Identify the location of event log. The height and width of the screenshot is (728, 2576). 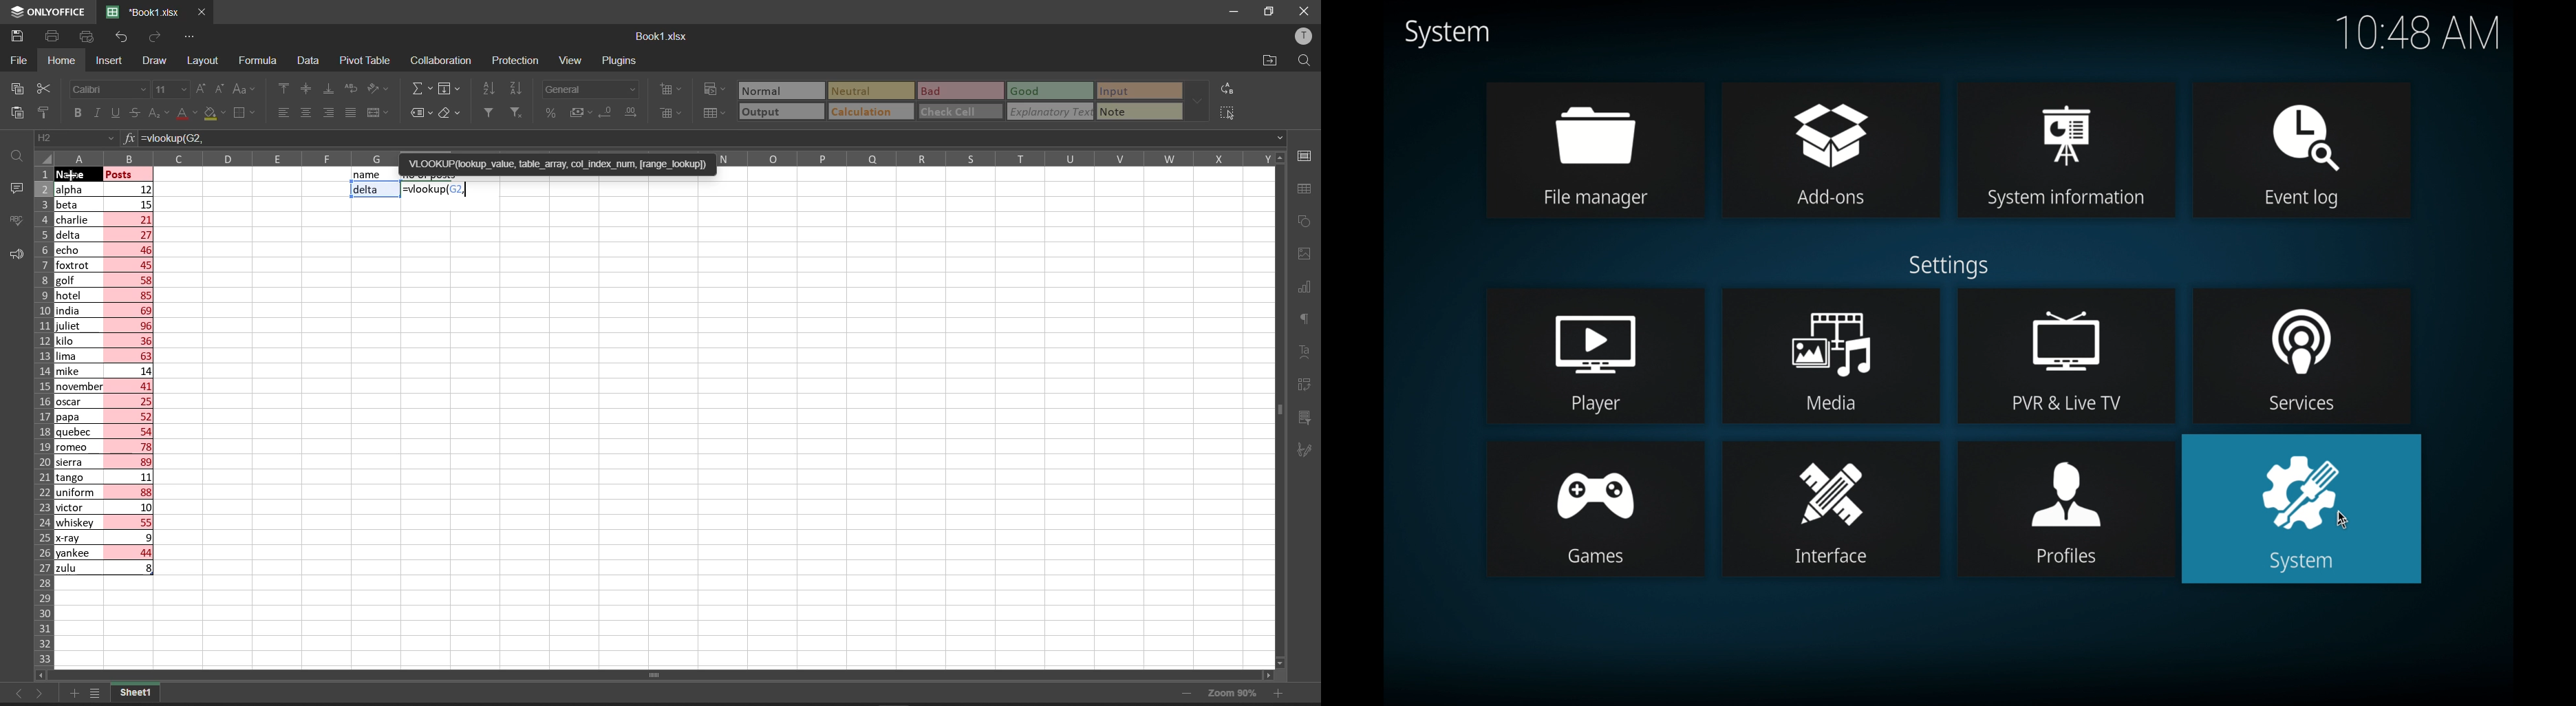
(2303, 151).